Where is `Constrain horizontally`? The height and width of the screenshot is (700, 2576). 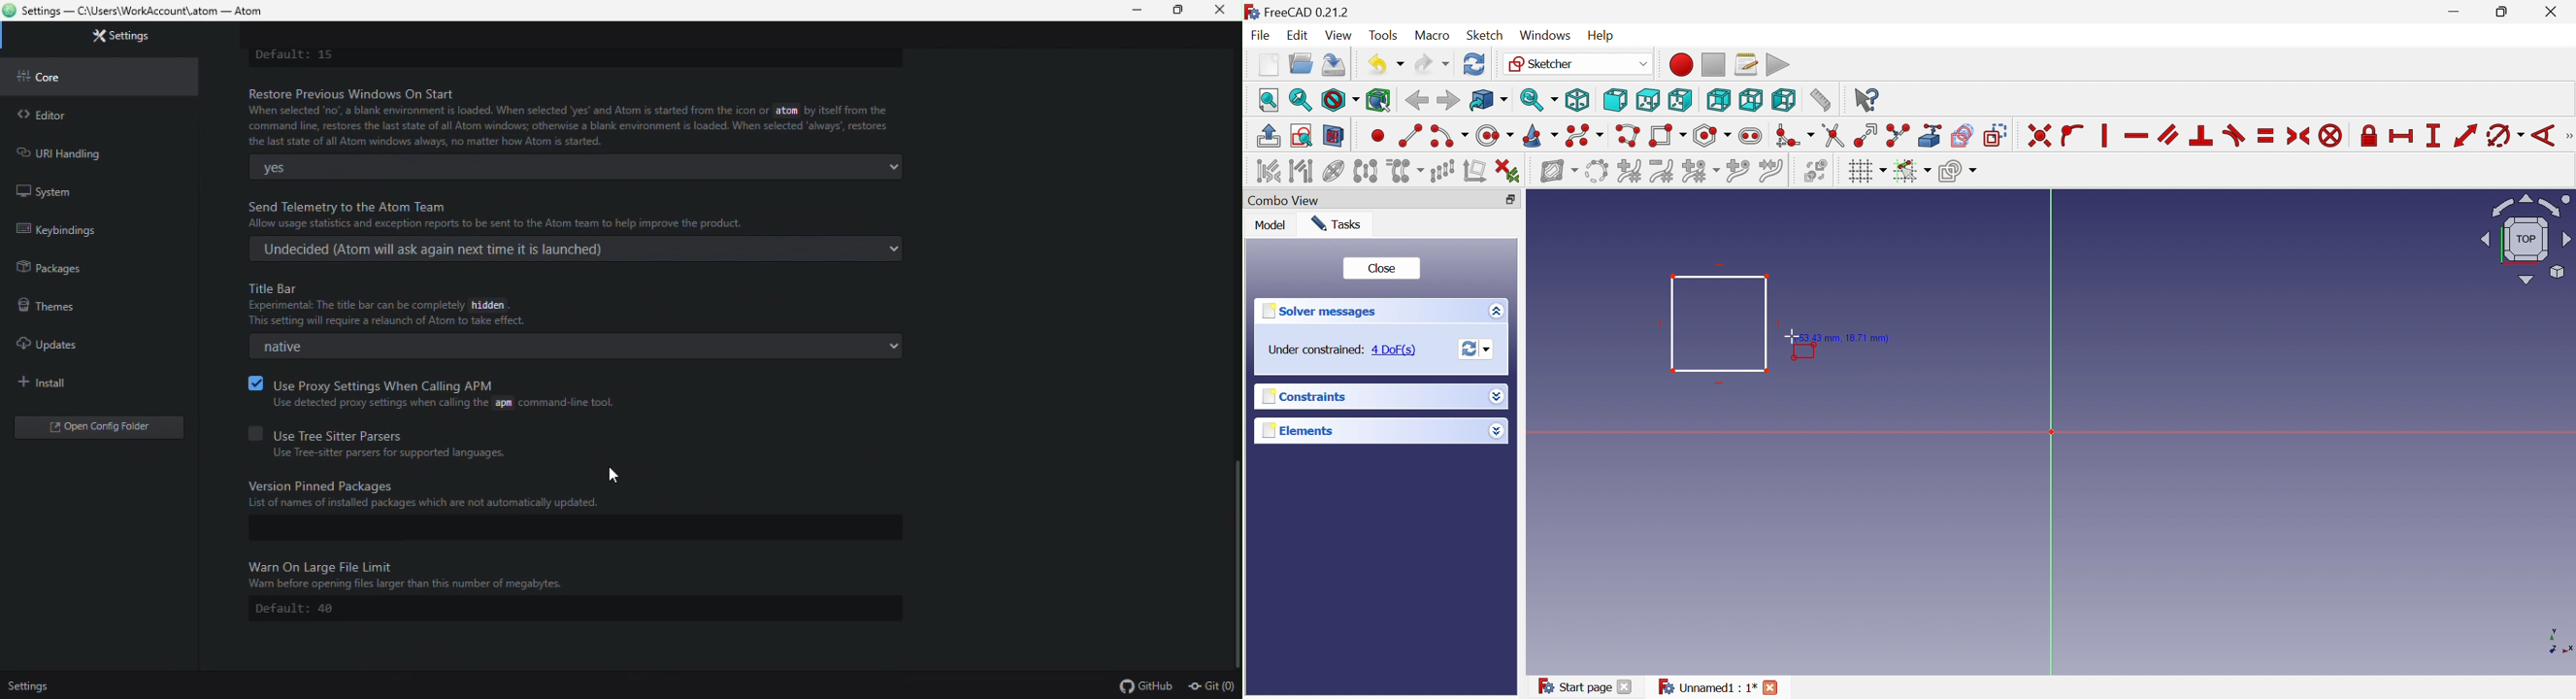
Constrain horizontally is located at coordinates (2136, 136).